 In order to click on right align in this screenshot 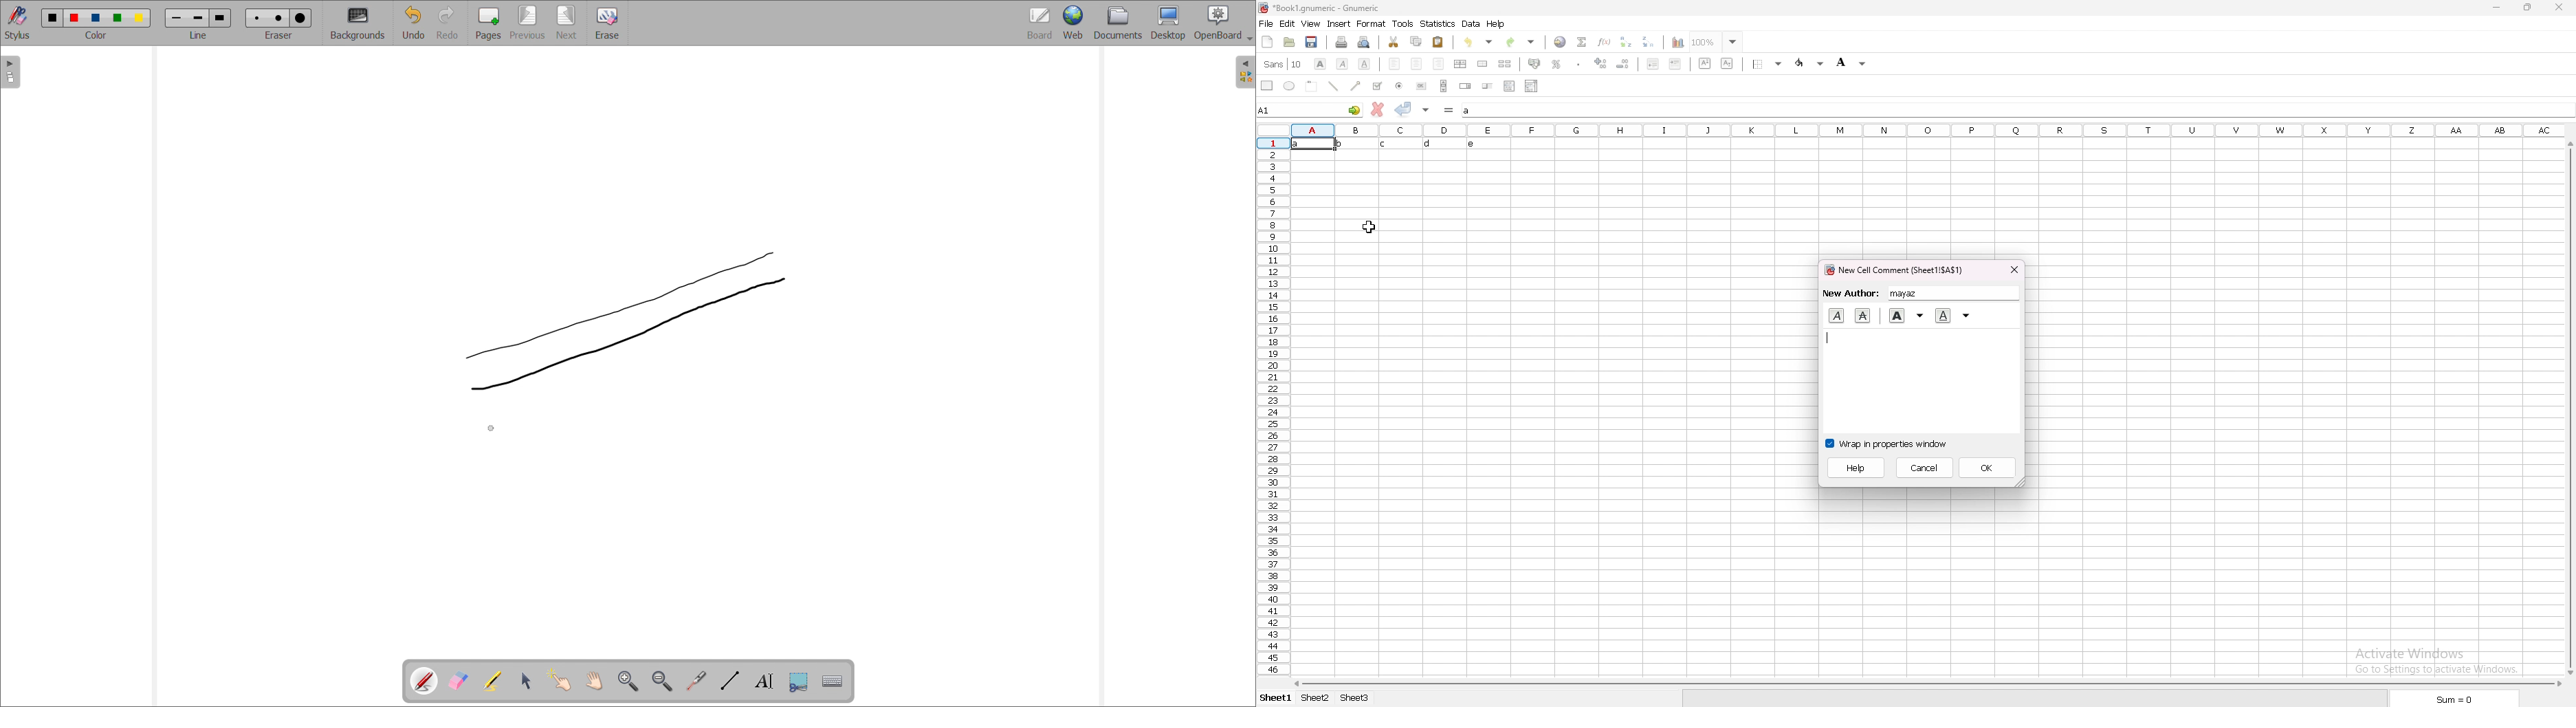, I will do `click(1439, 64)`.